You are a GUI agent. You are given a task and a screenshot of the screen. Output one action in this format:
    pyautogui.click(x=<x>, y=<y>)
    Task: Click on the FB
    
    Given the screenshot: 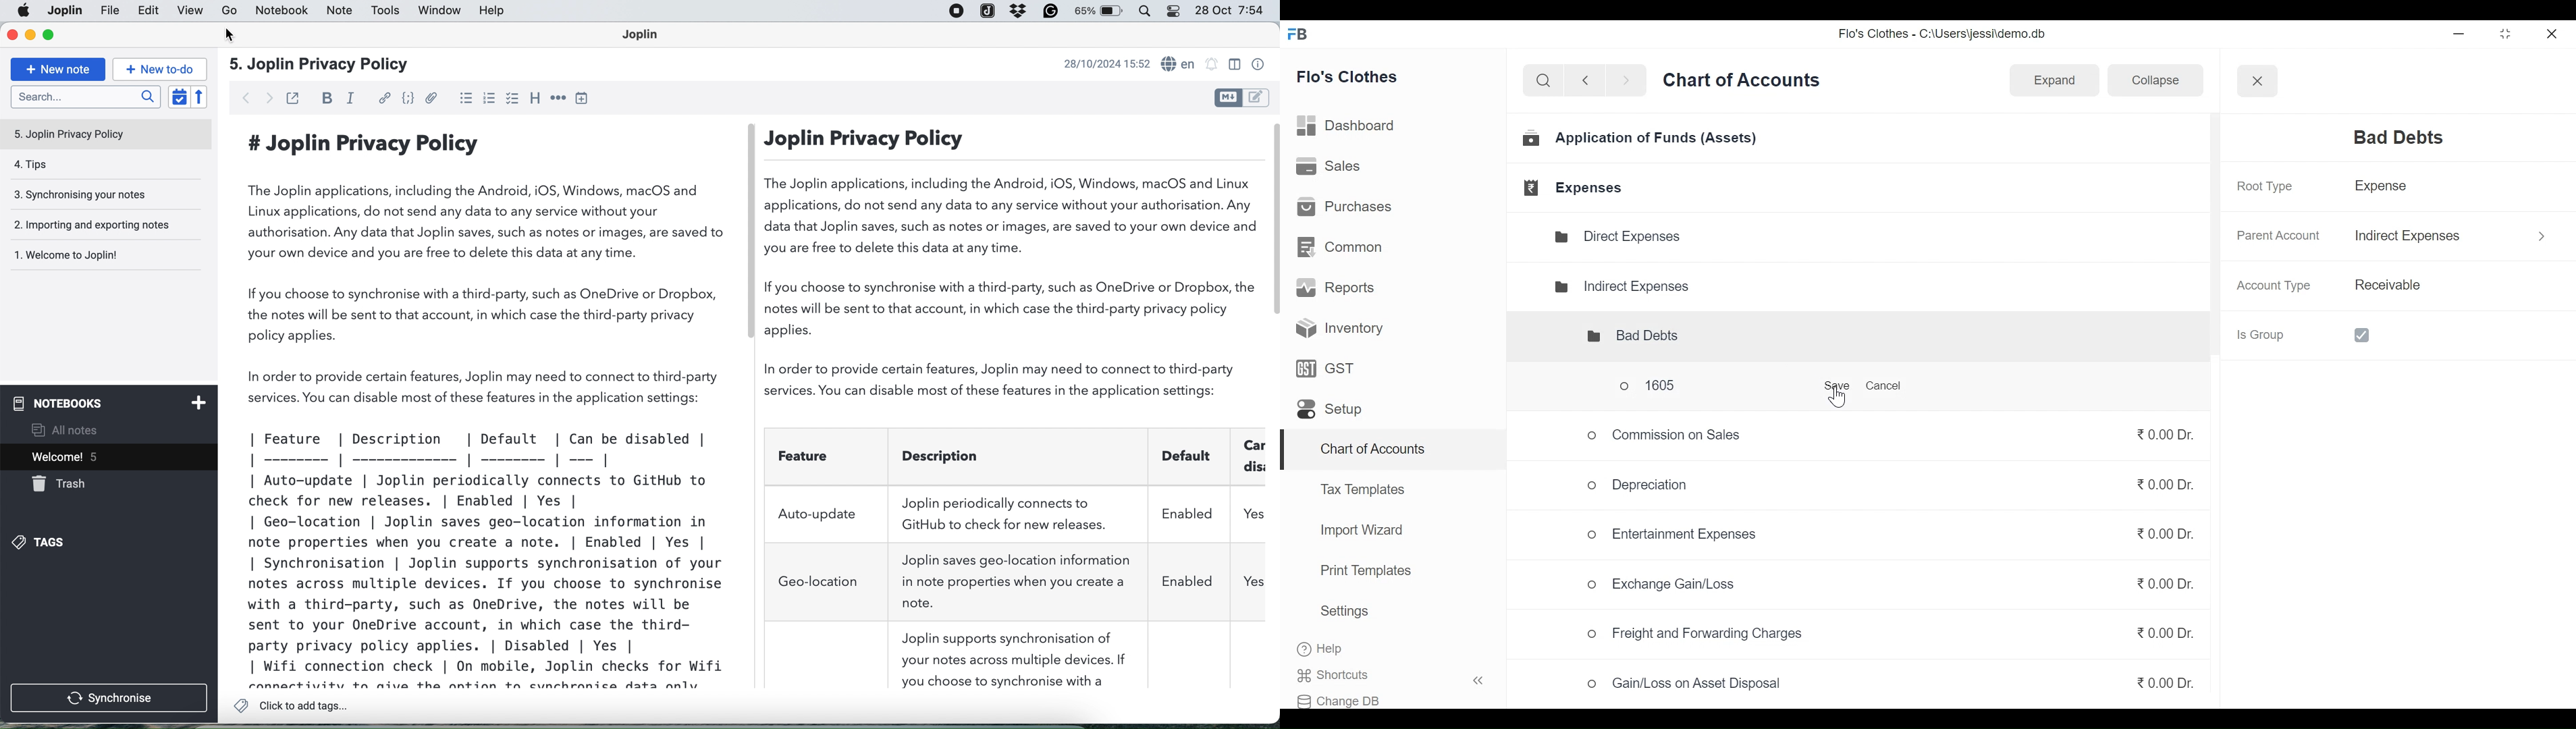 What is the action you would take?
    pyautogui.click(x=1302, y=38)
    